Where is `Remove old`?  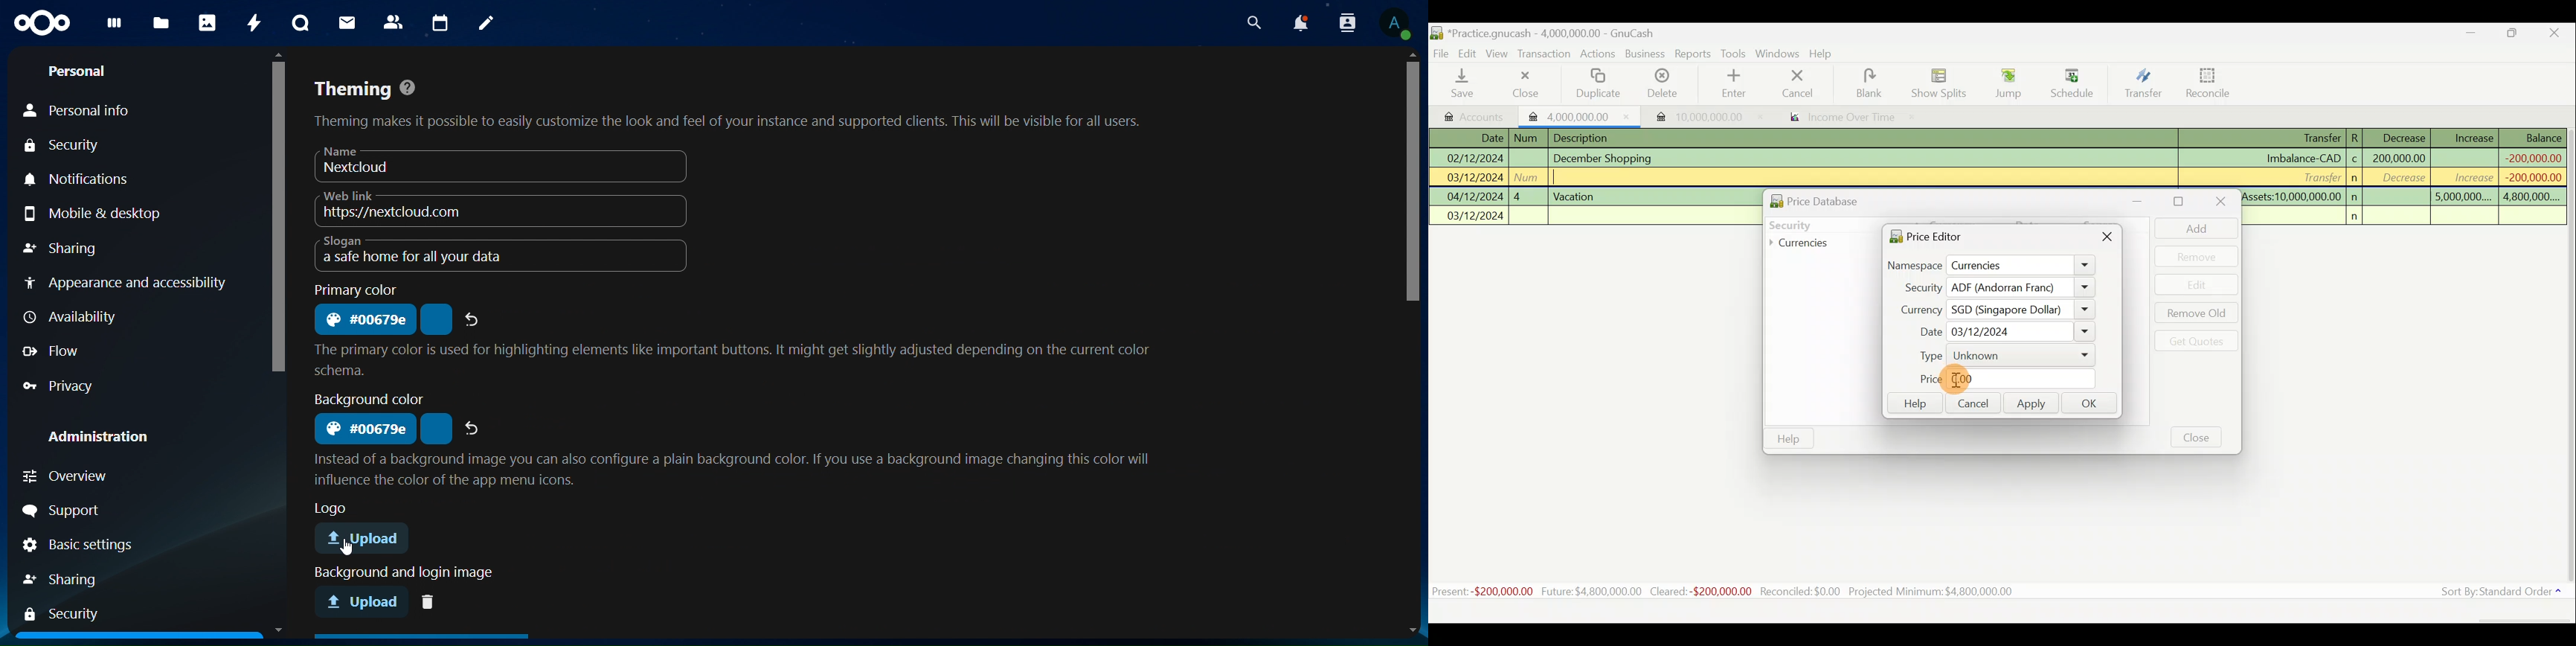
Remove old is located at coordinates (2194, 314).